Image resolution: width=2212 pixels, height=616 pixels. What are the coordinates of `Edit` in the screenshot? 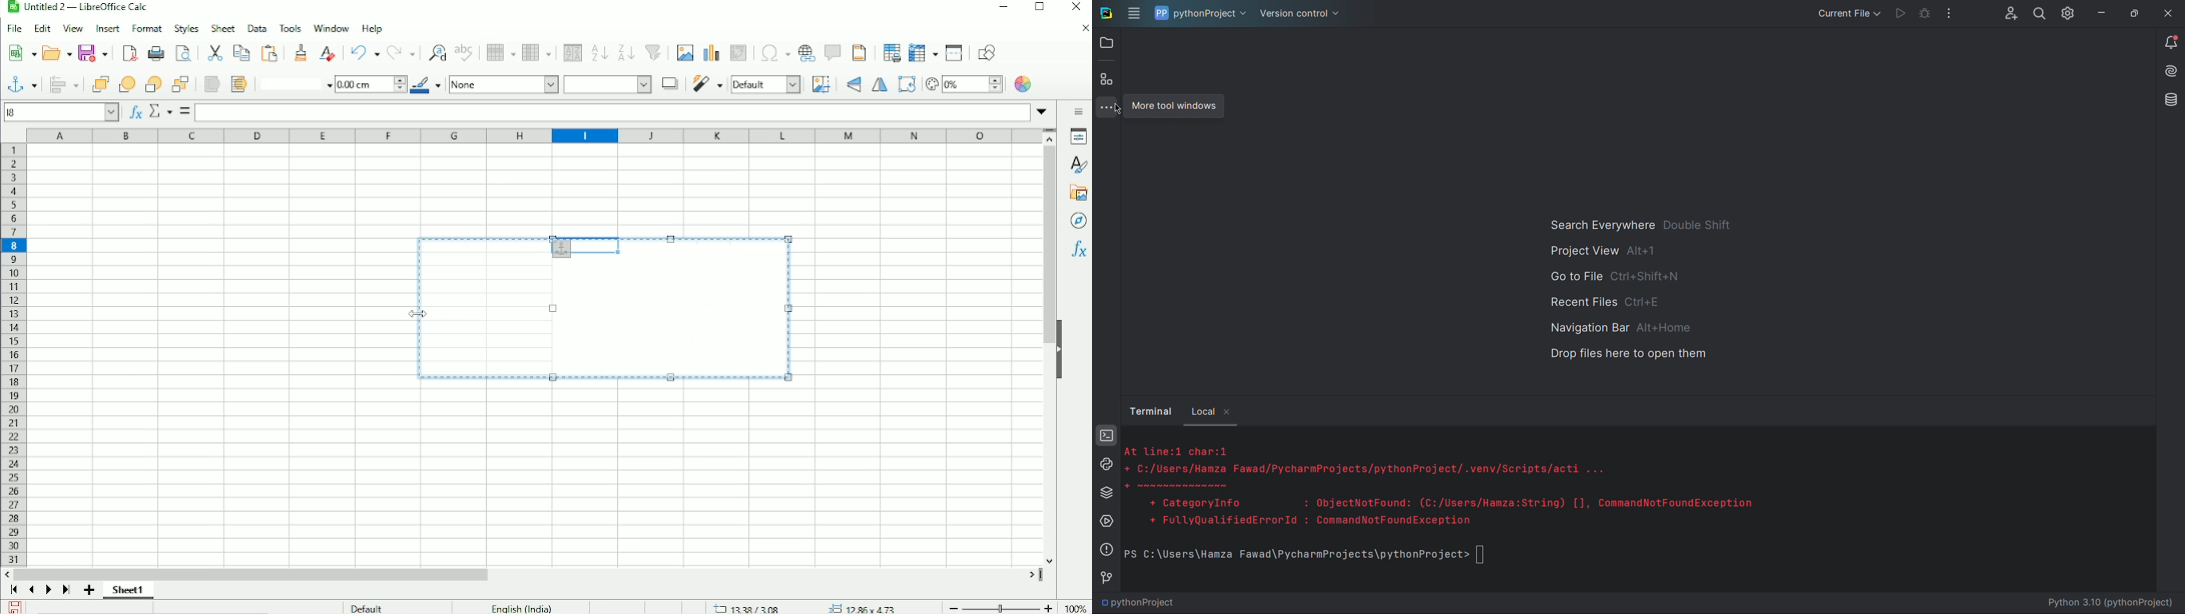 It's located at (42, 29).